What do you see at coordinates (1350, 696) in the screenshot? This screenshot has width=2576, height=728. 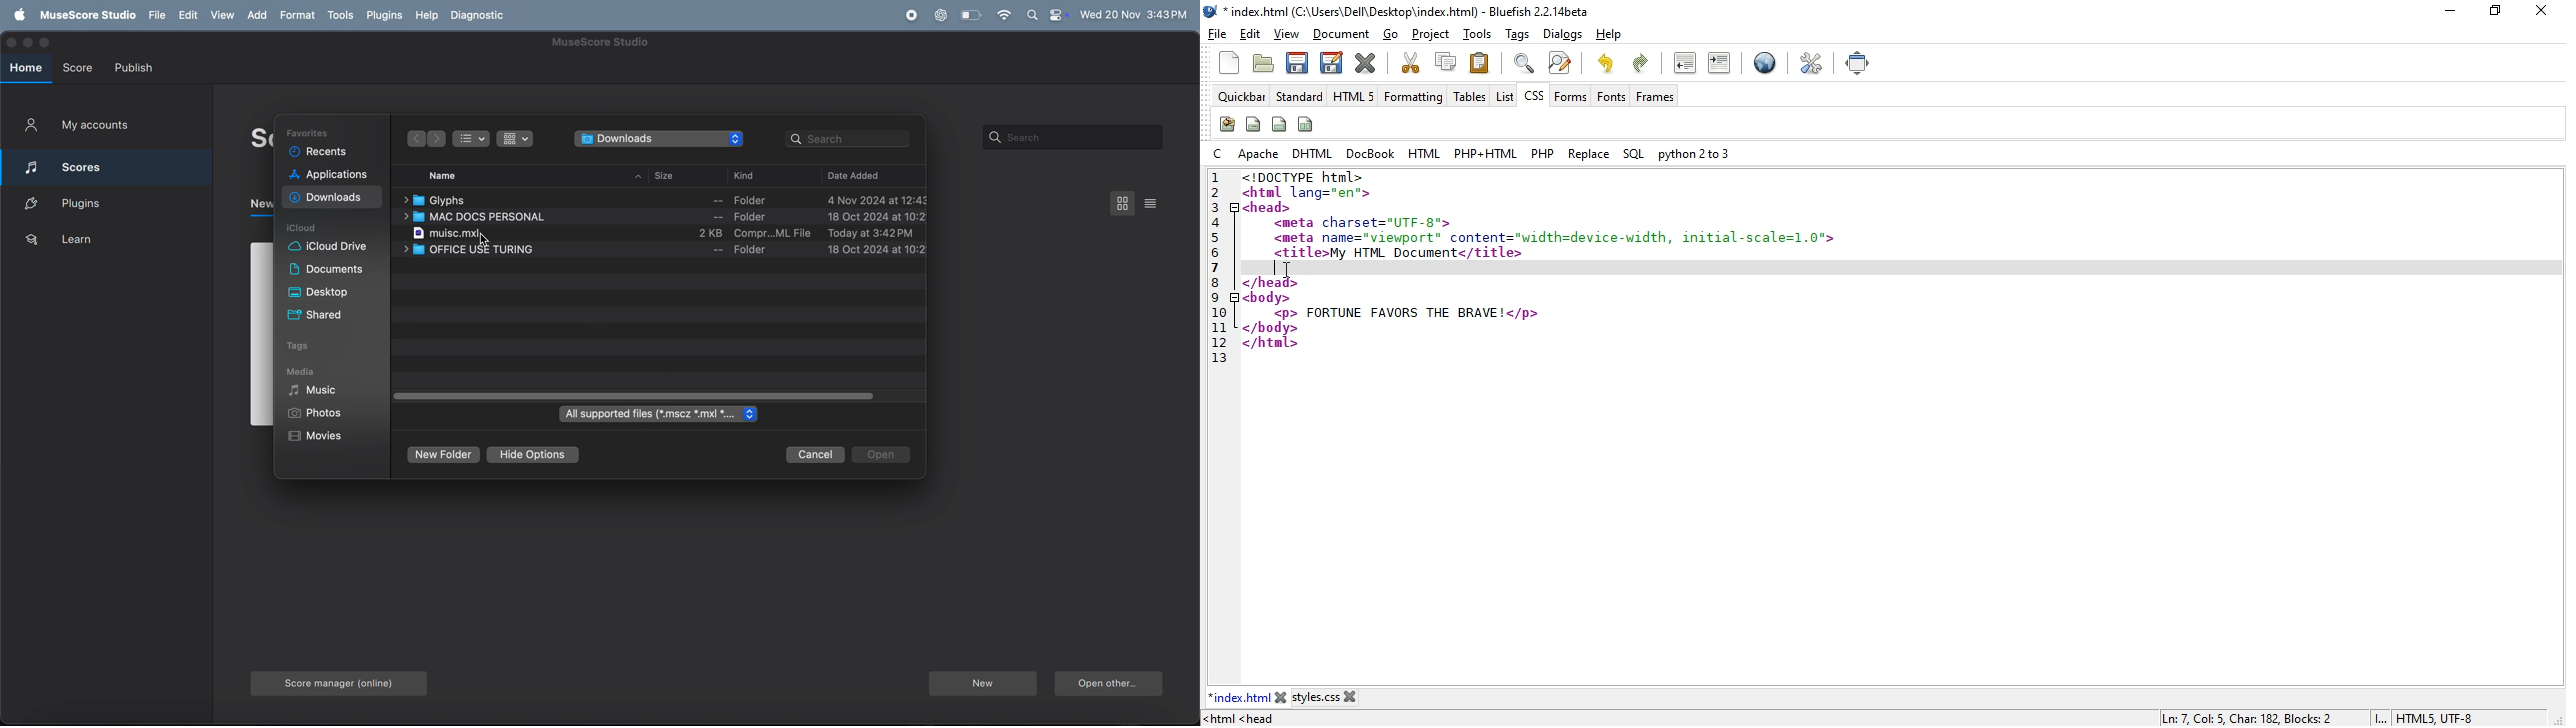 I see `close` at bounding box center [1350, 696].